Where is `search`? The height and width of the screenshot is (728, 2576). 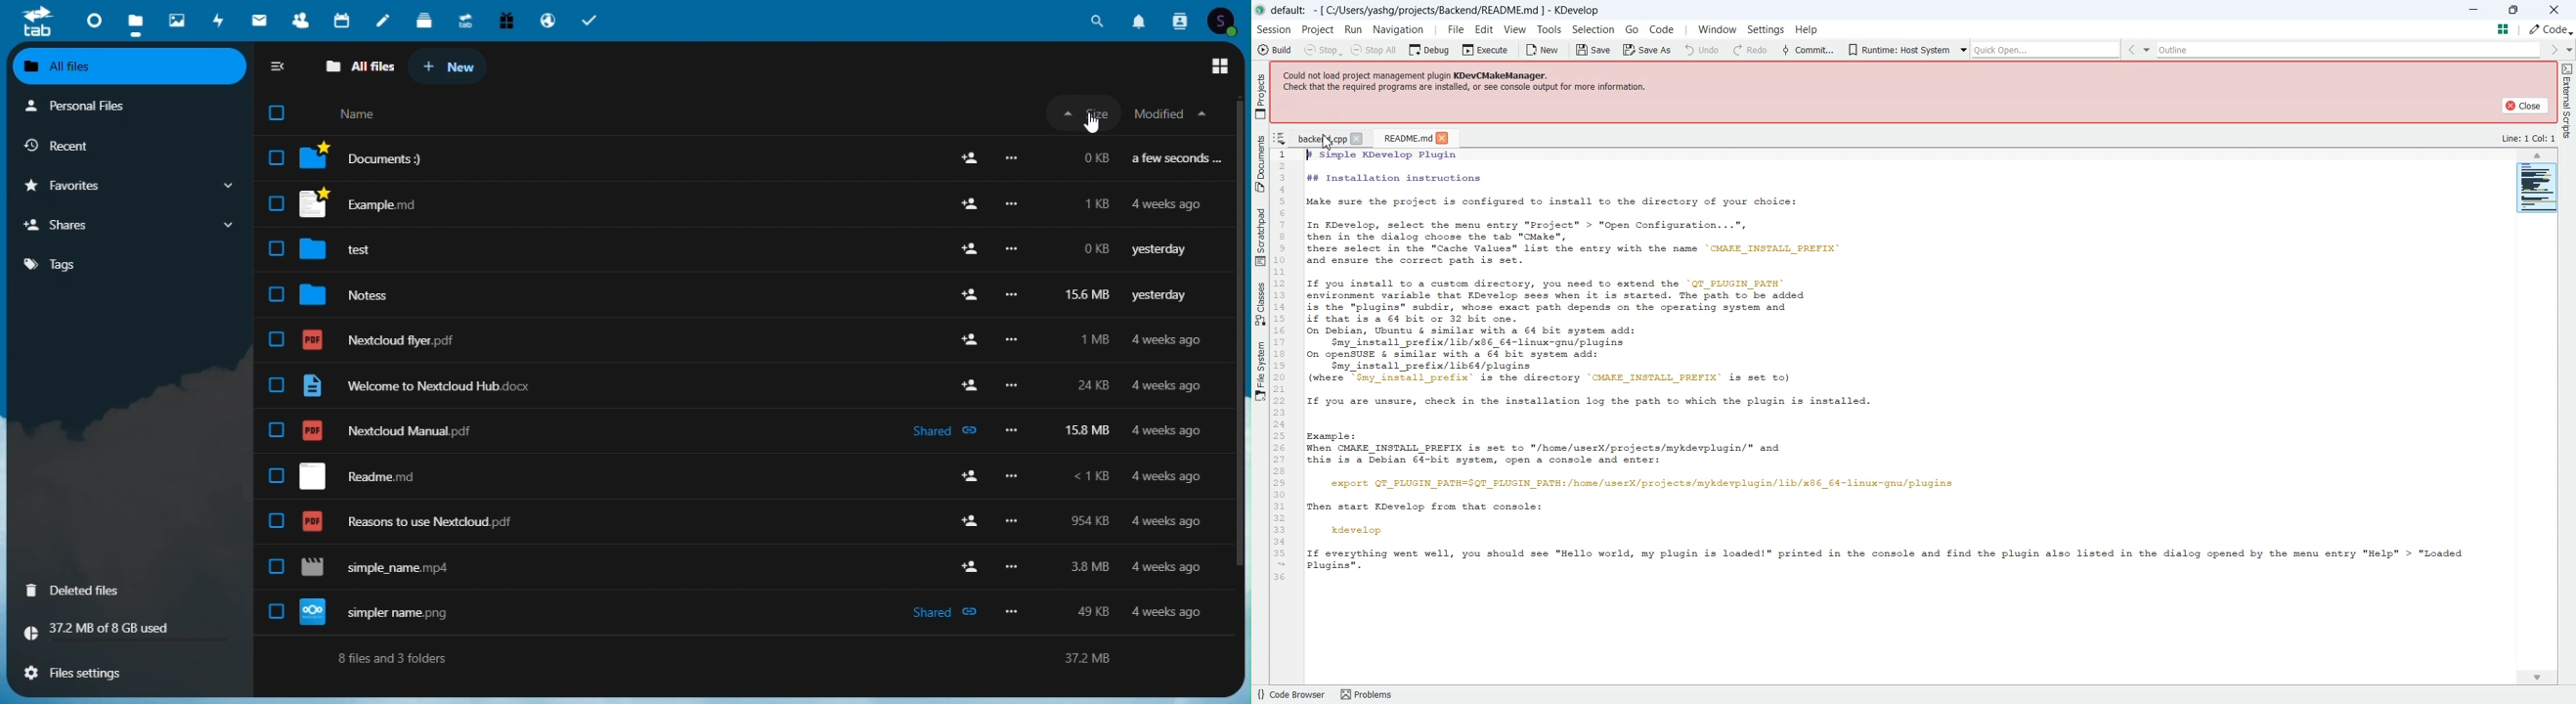
search is located at coordinates (1098, 20).